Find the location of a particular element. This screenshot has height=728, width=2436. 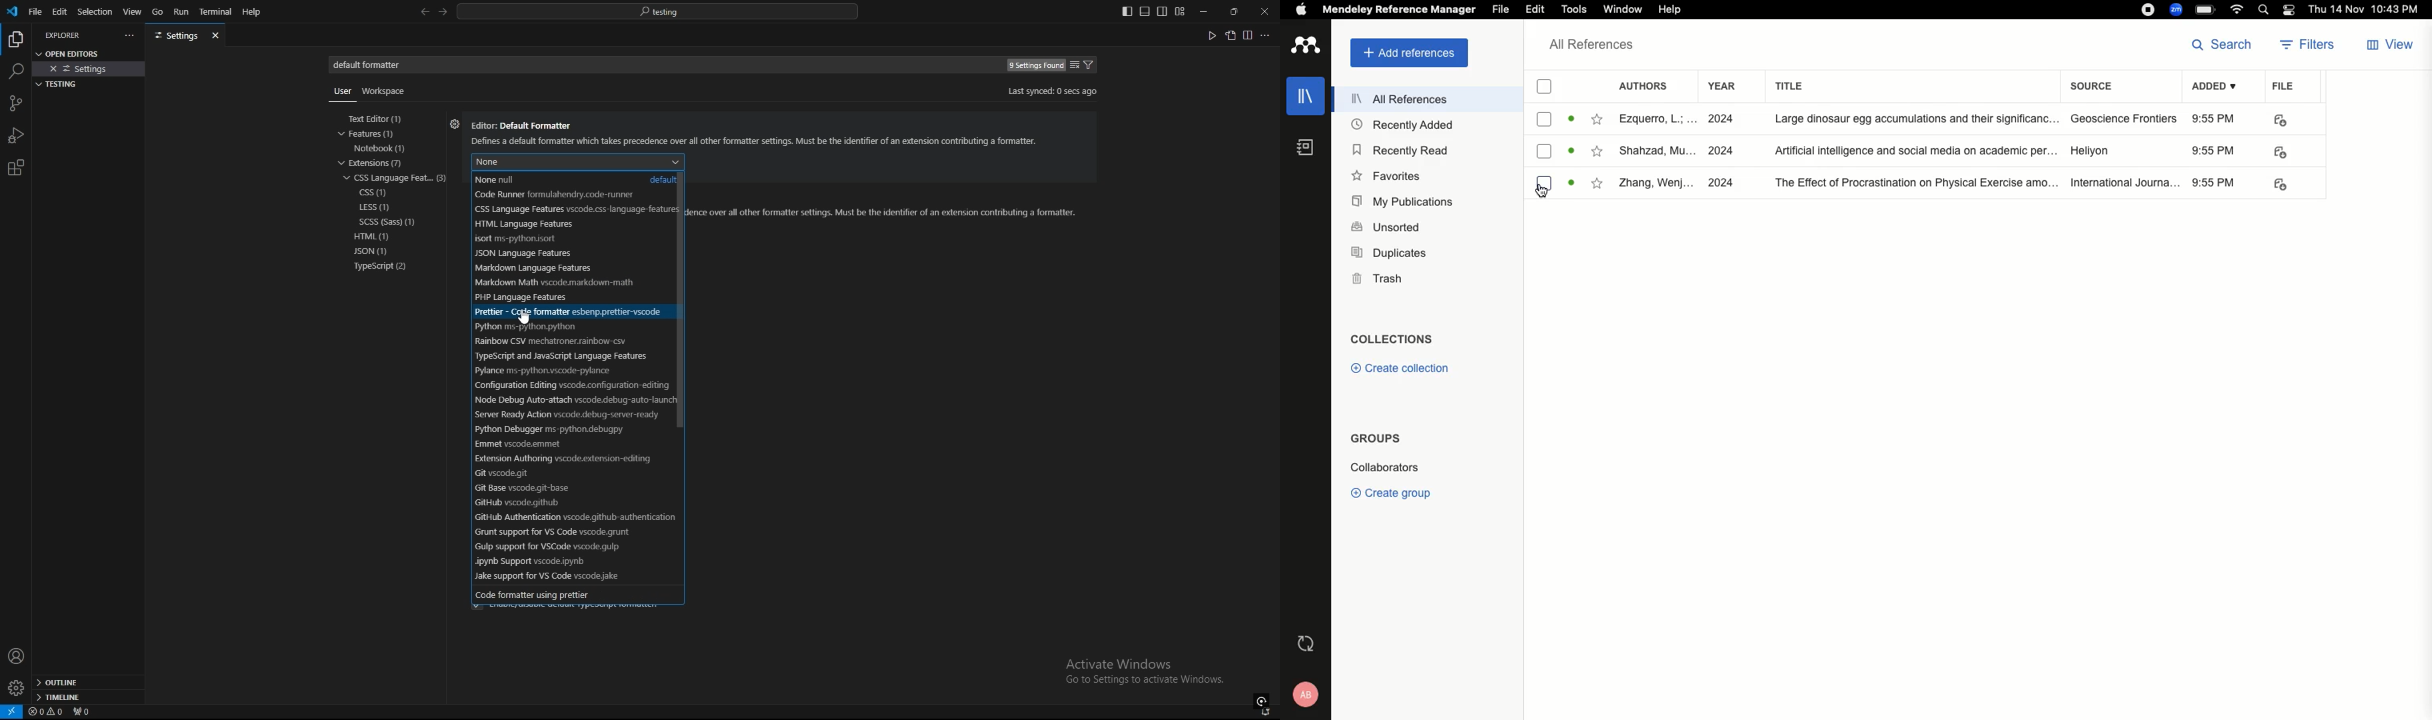

git vscode is located at coordinates (564, 473).